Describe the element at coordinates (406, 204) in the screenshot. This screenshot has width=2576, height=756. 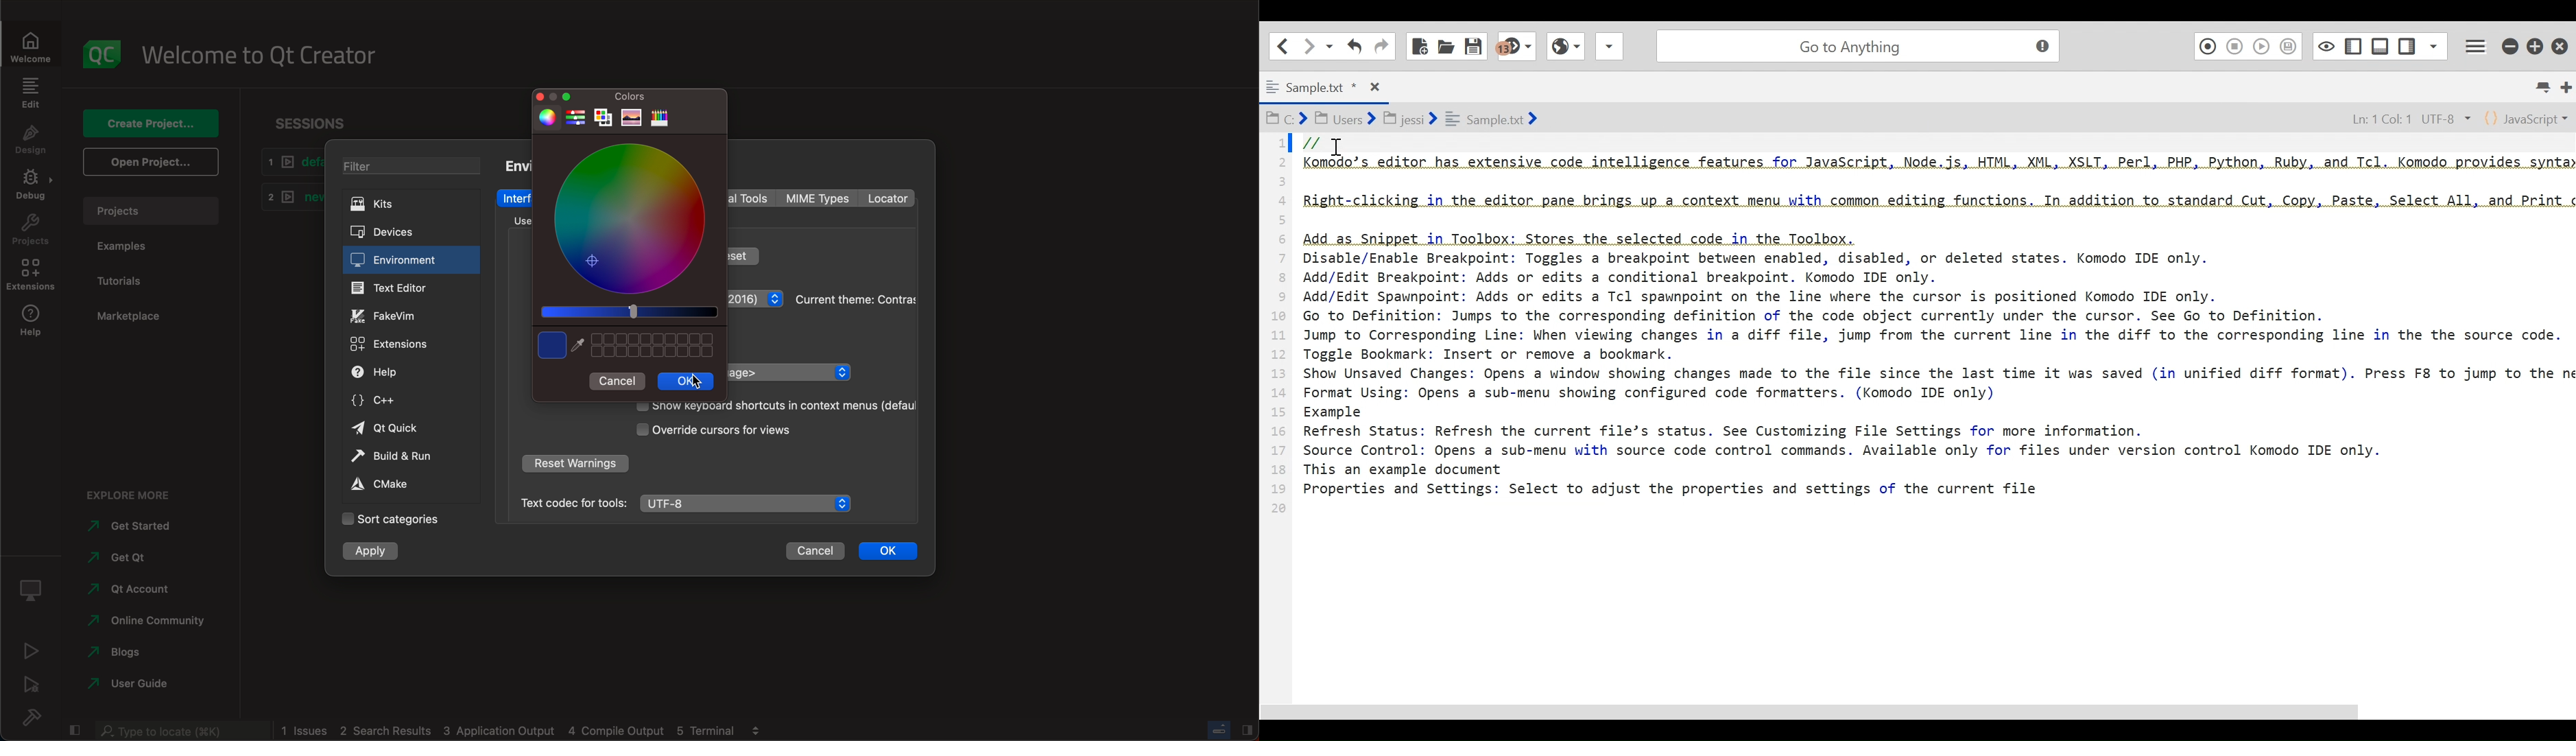
I see `kits` at that location.